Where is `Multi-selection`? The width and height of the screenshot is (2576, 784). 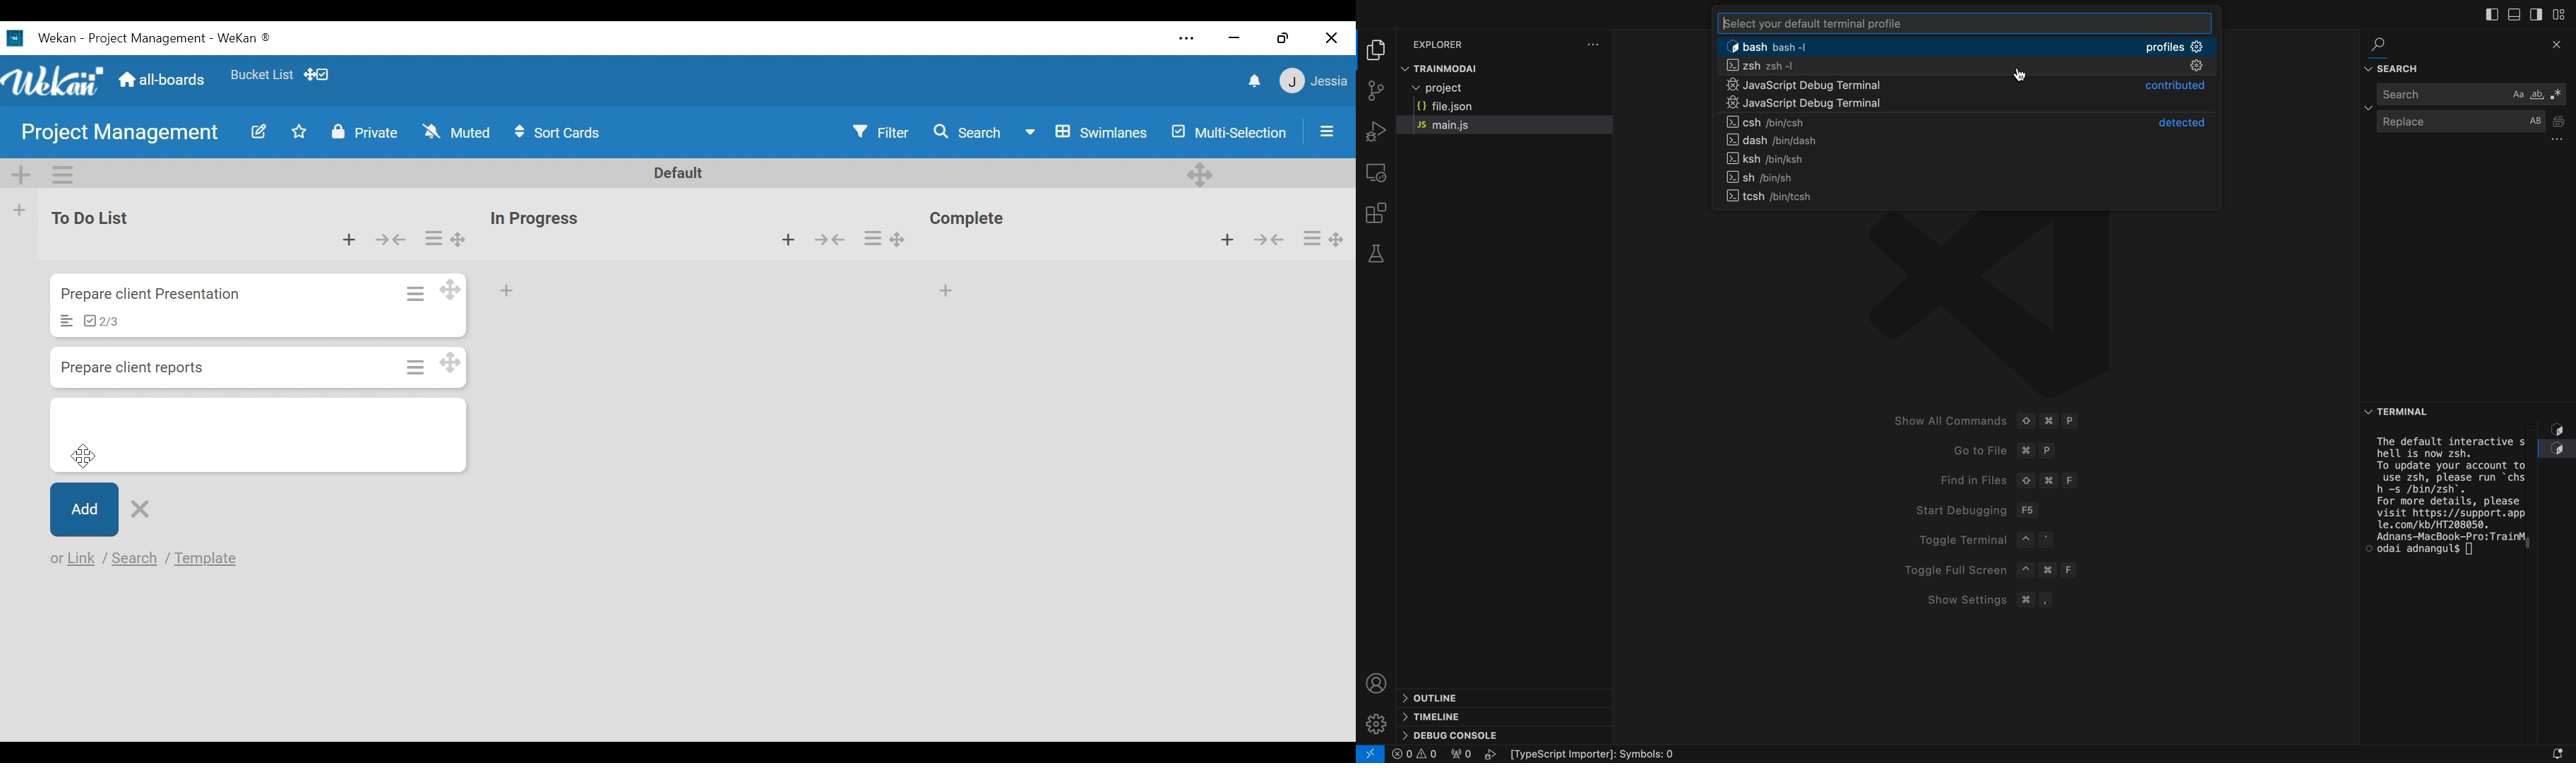
Multi-selection is located at coordinates (1226, 131).